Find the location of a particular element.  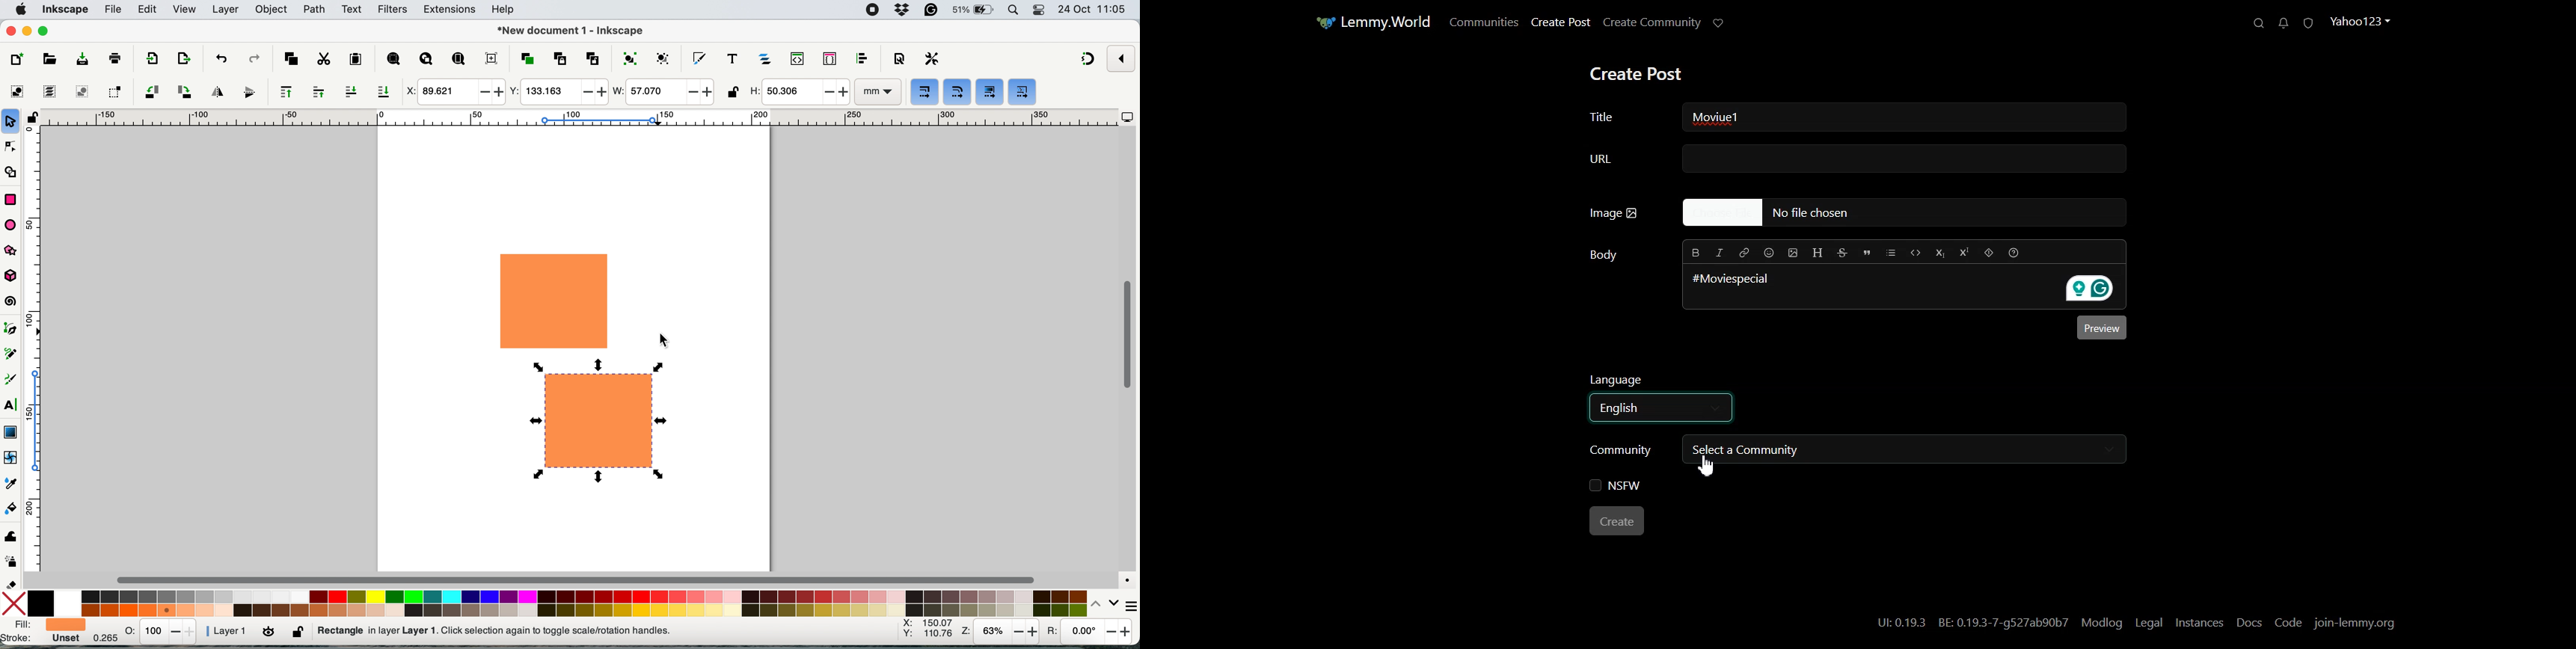

layers and objects is located at coordinates (766, 59).